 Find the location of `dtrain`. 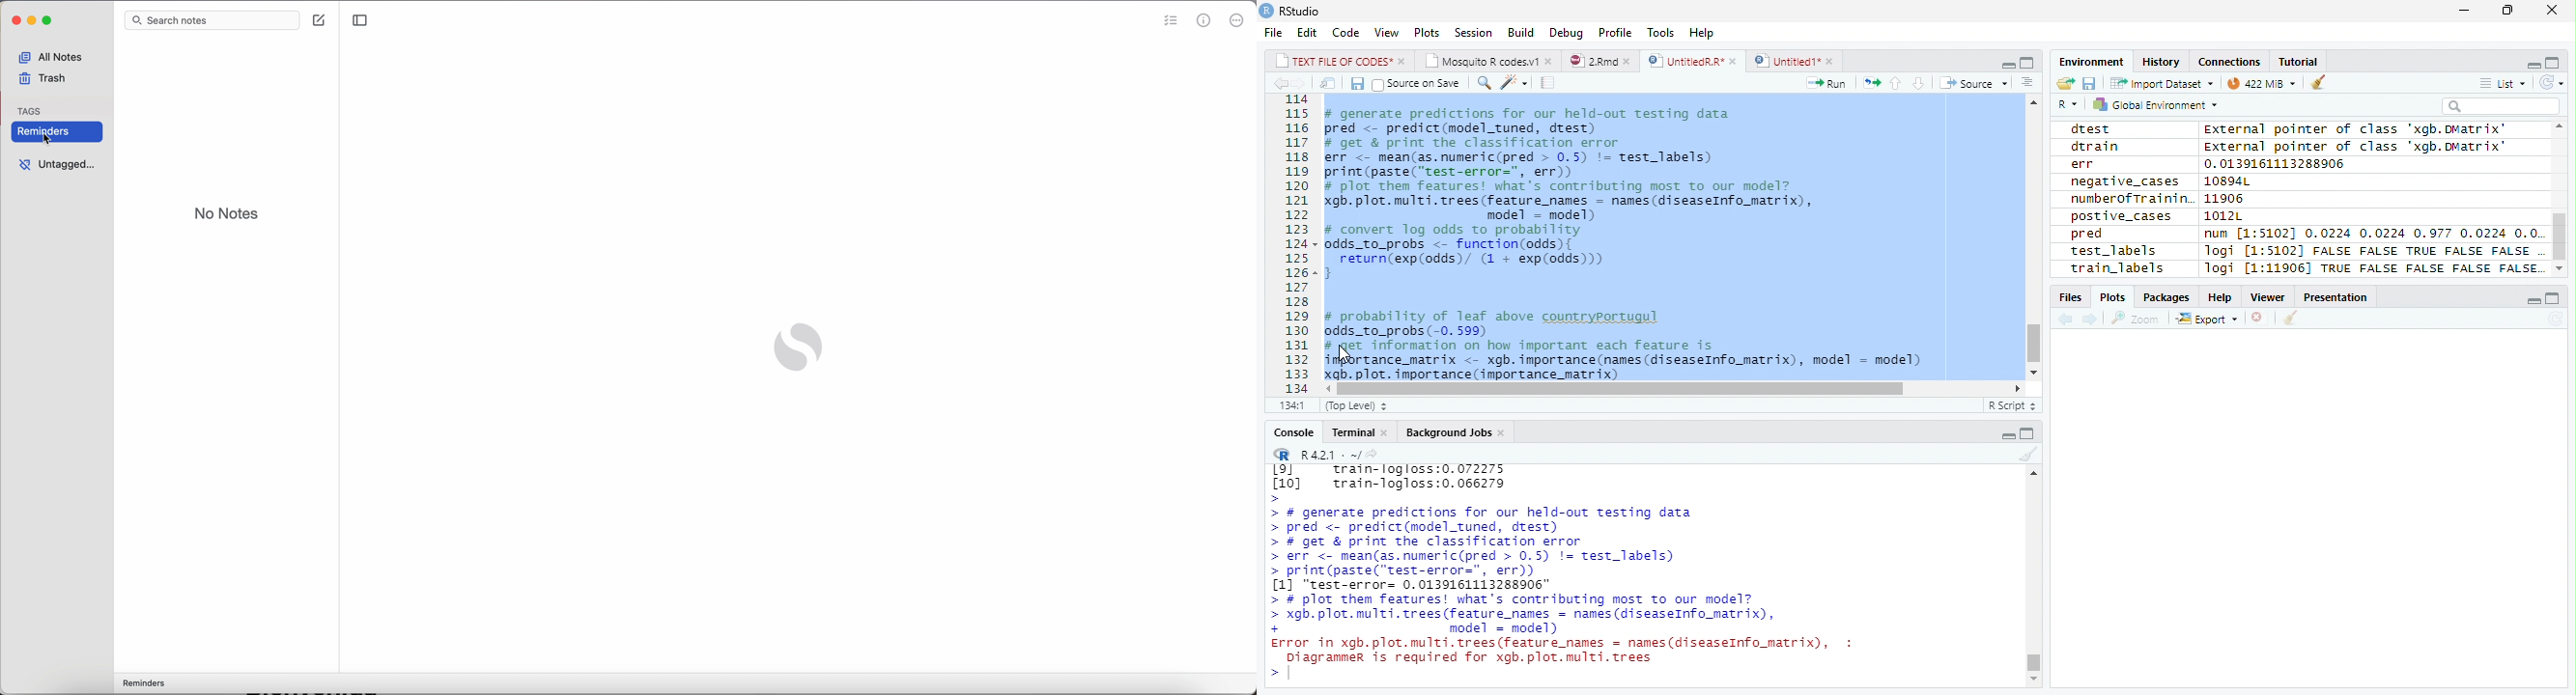

dtrain is located at coordinates (2094, 147).